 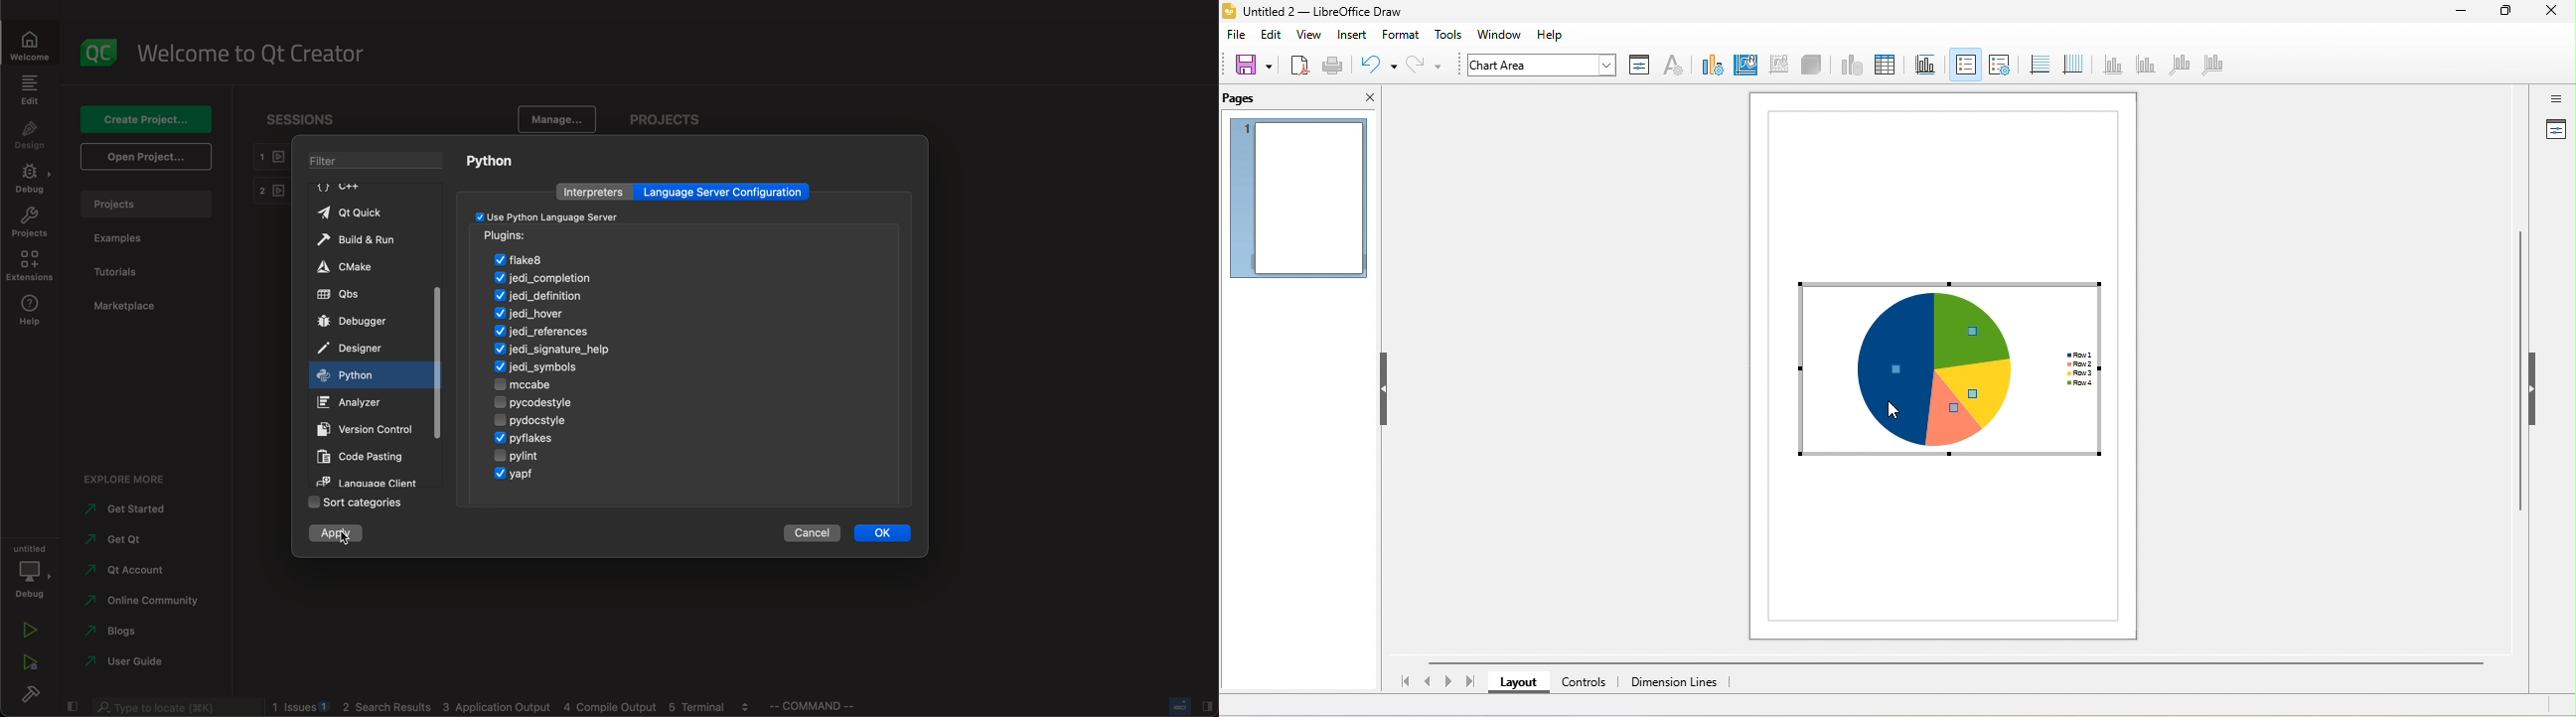 I want to click on all axes, so click(x=2211, y=68).